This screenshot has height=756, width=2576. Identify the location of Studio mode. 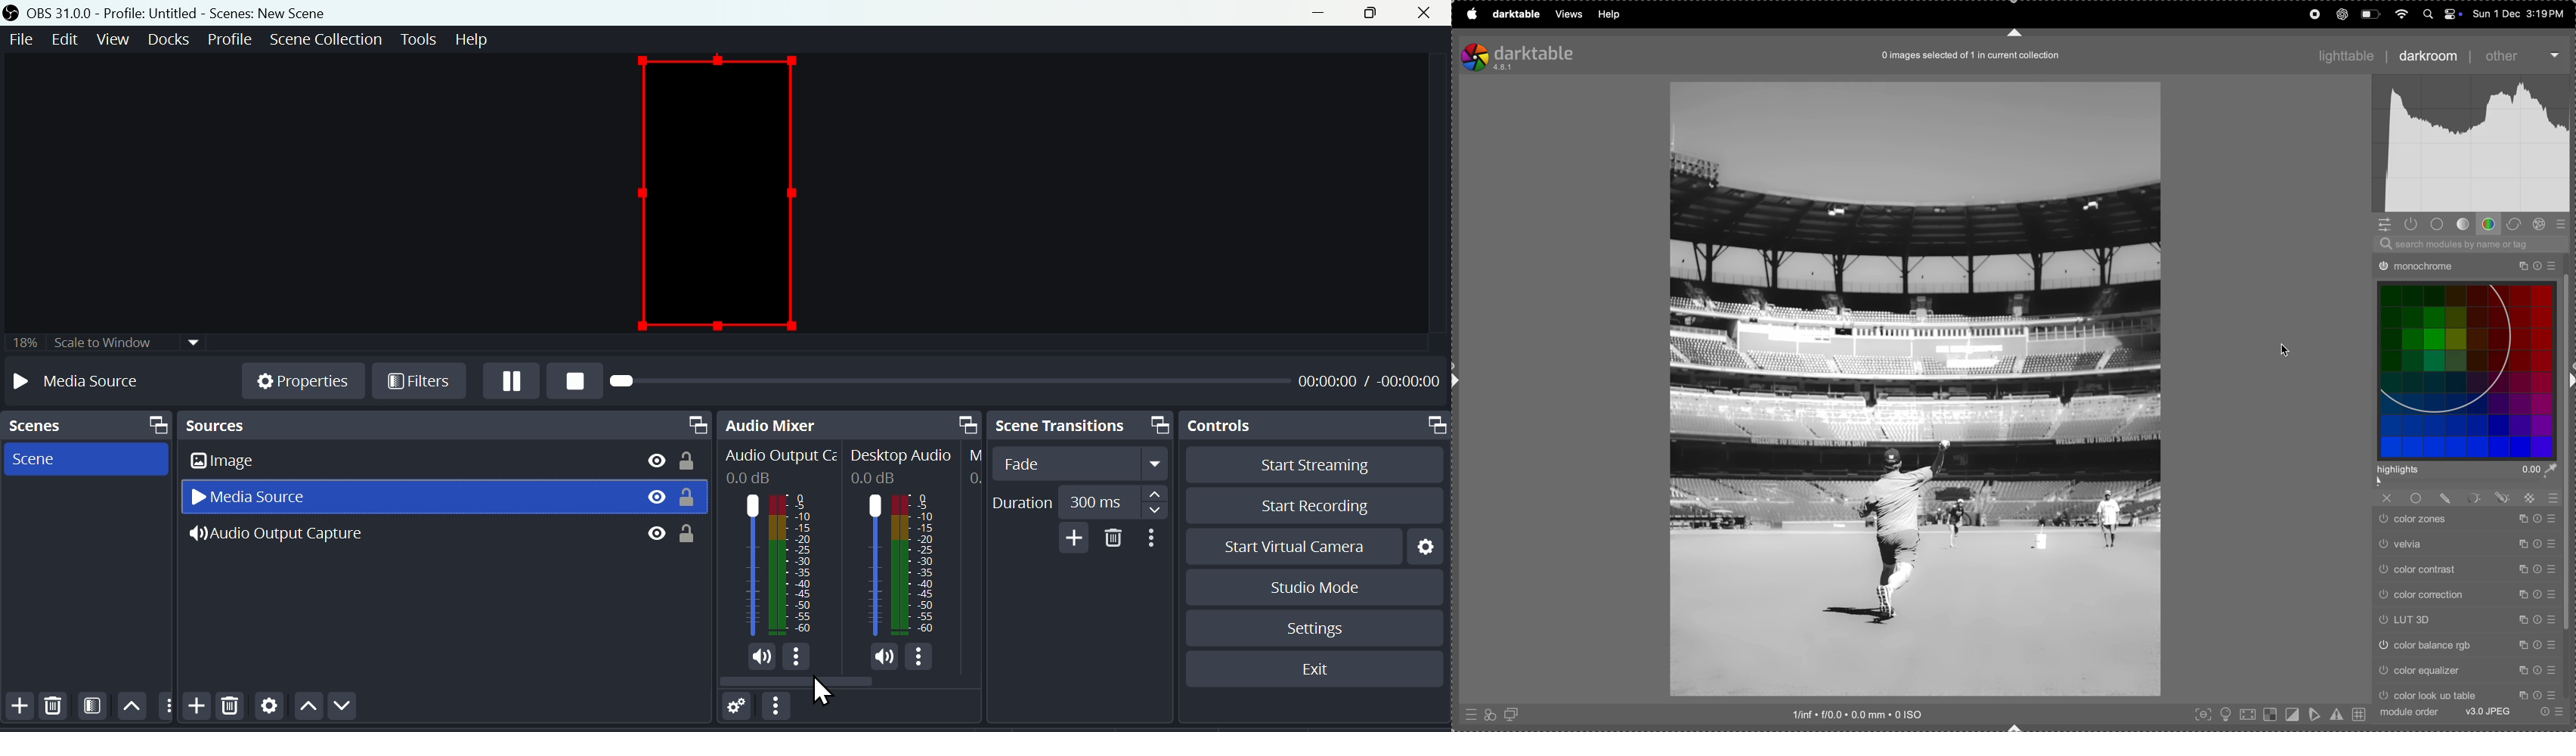
(1302, 586).